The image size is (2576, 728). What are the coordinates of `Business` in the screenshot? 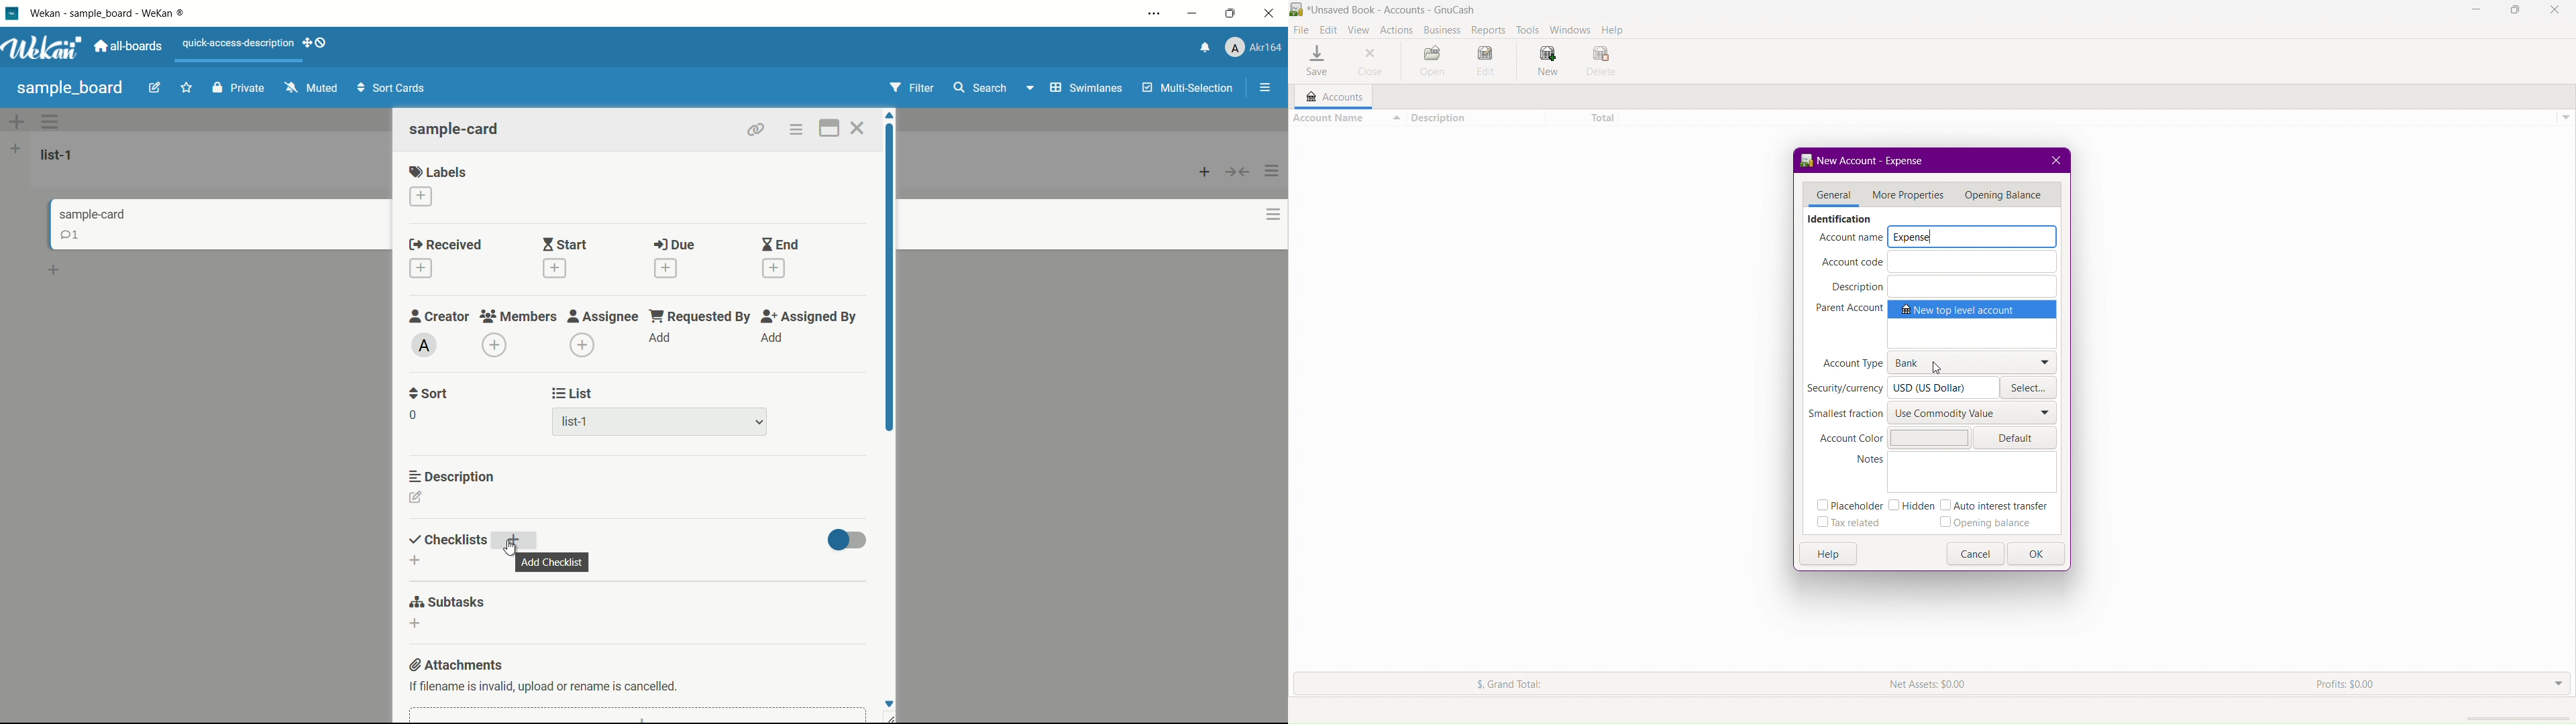 It's located at (1440, 27).